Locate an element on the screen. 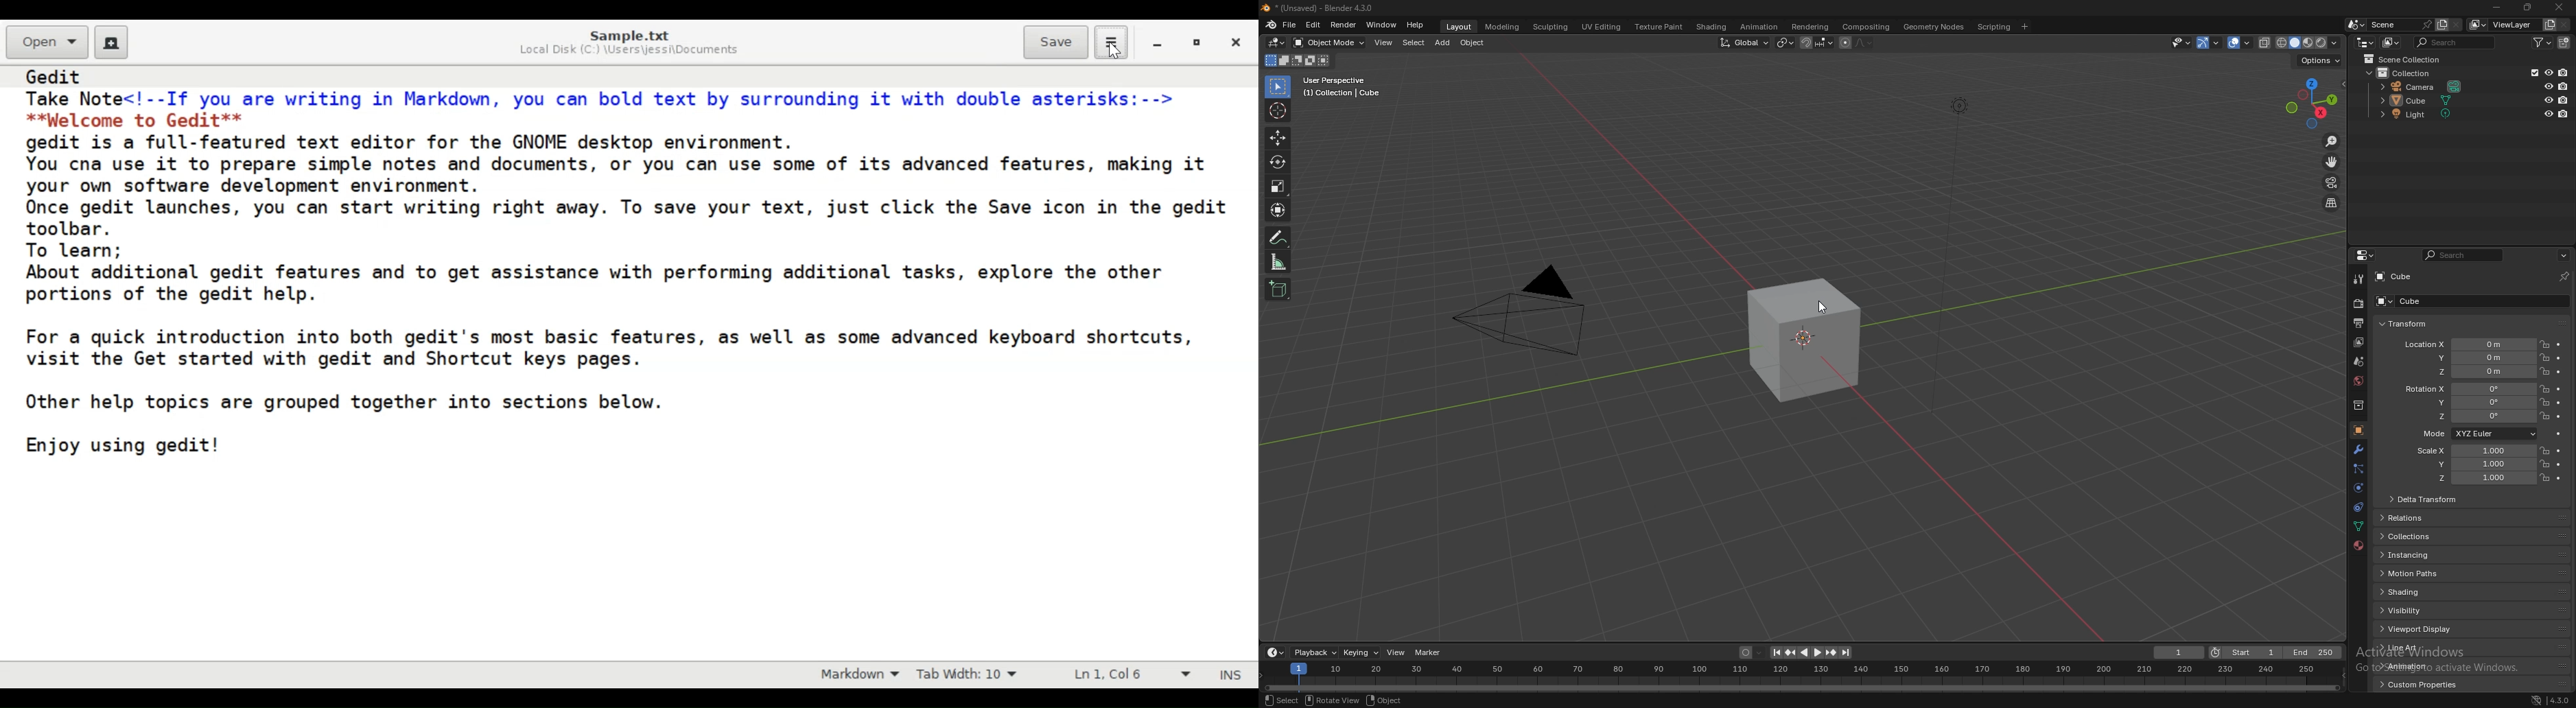 This screenshot has height=728, width=2576. particles is located at coordinates (2357, 470).